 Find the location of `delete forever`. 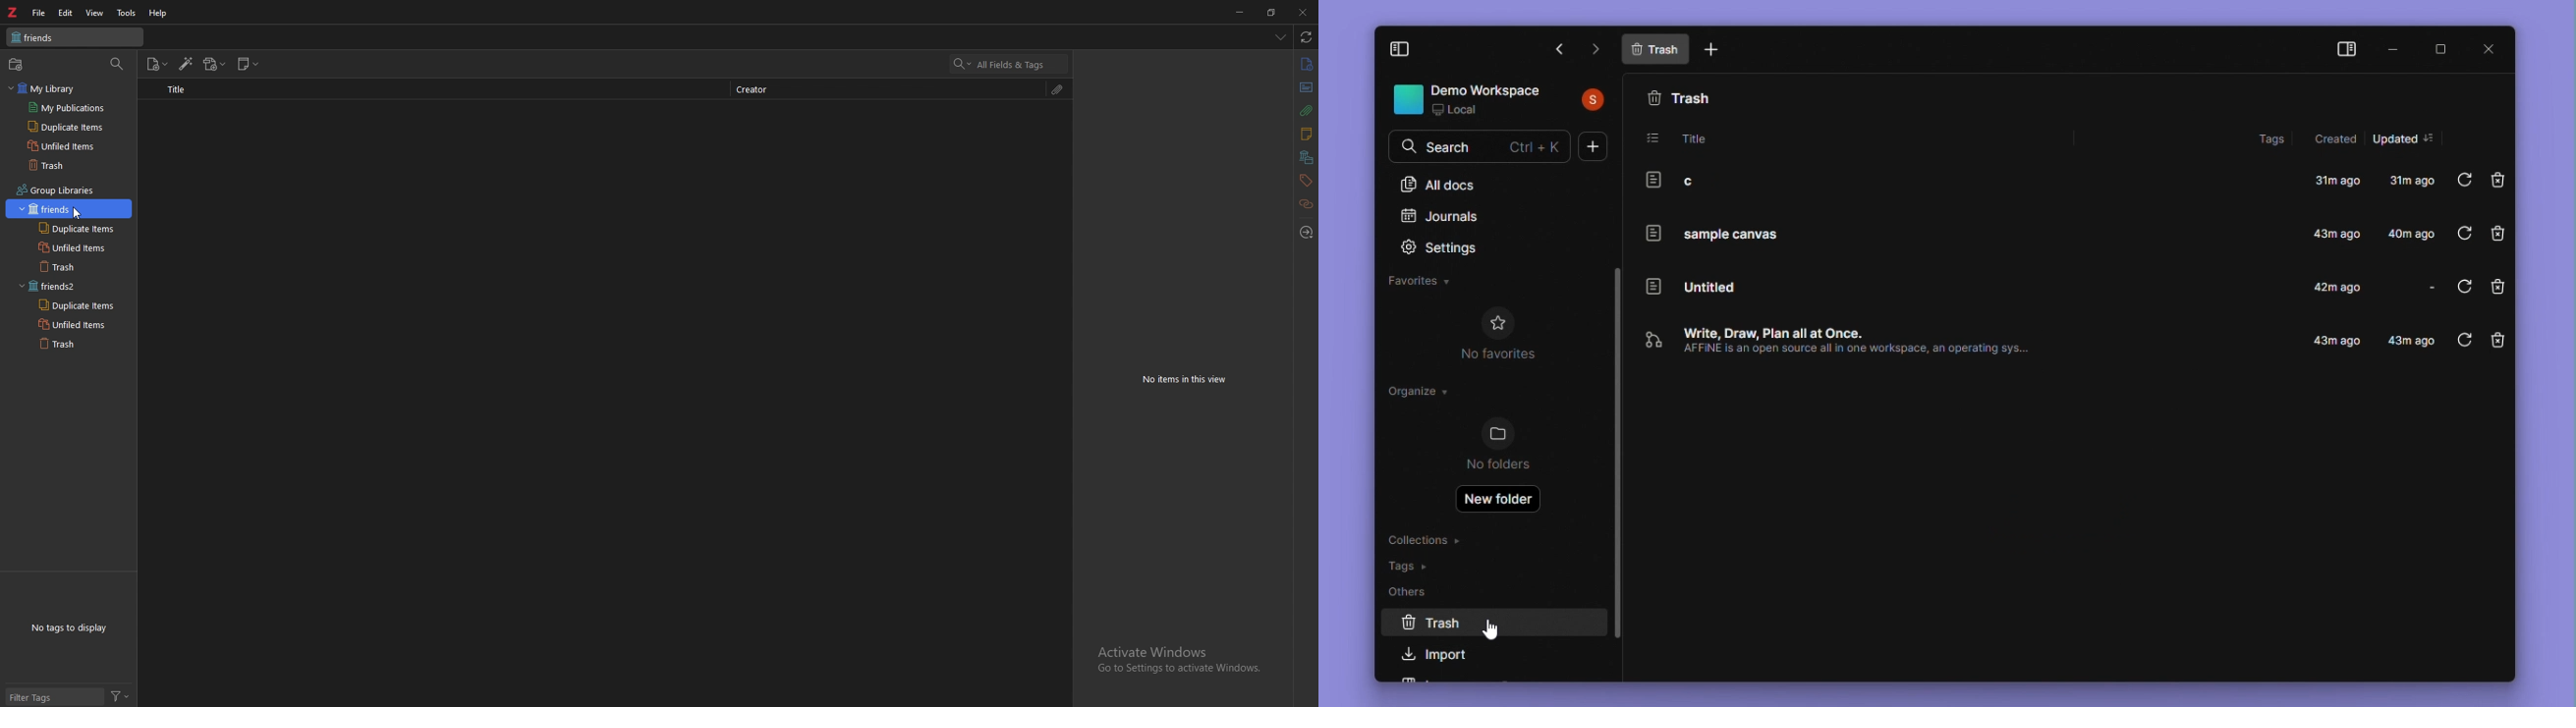

delete forever is located at coordinates (2498, 343).